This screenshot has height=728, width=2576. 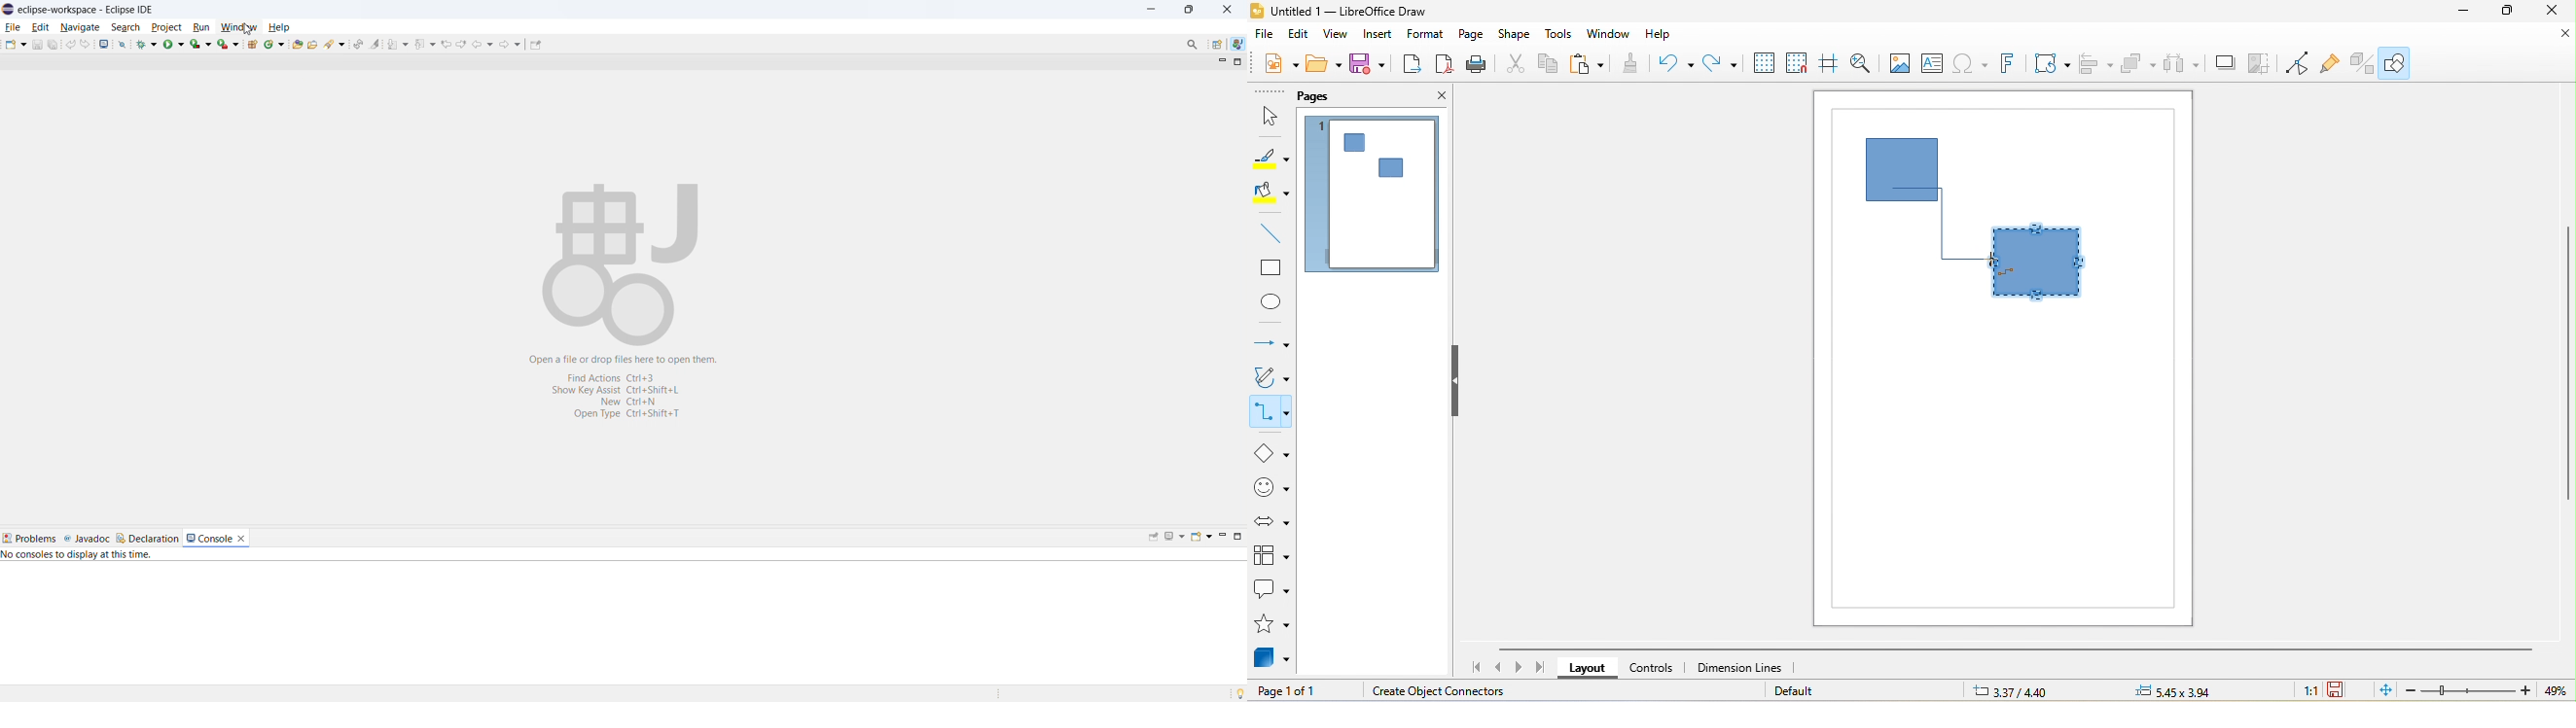 What do you see at coordinates (615, 257) in the screenshot?
I see `Workspace logo` at bounding box center [615, 257].